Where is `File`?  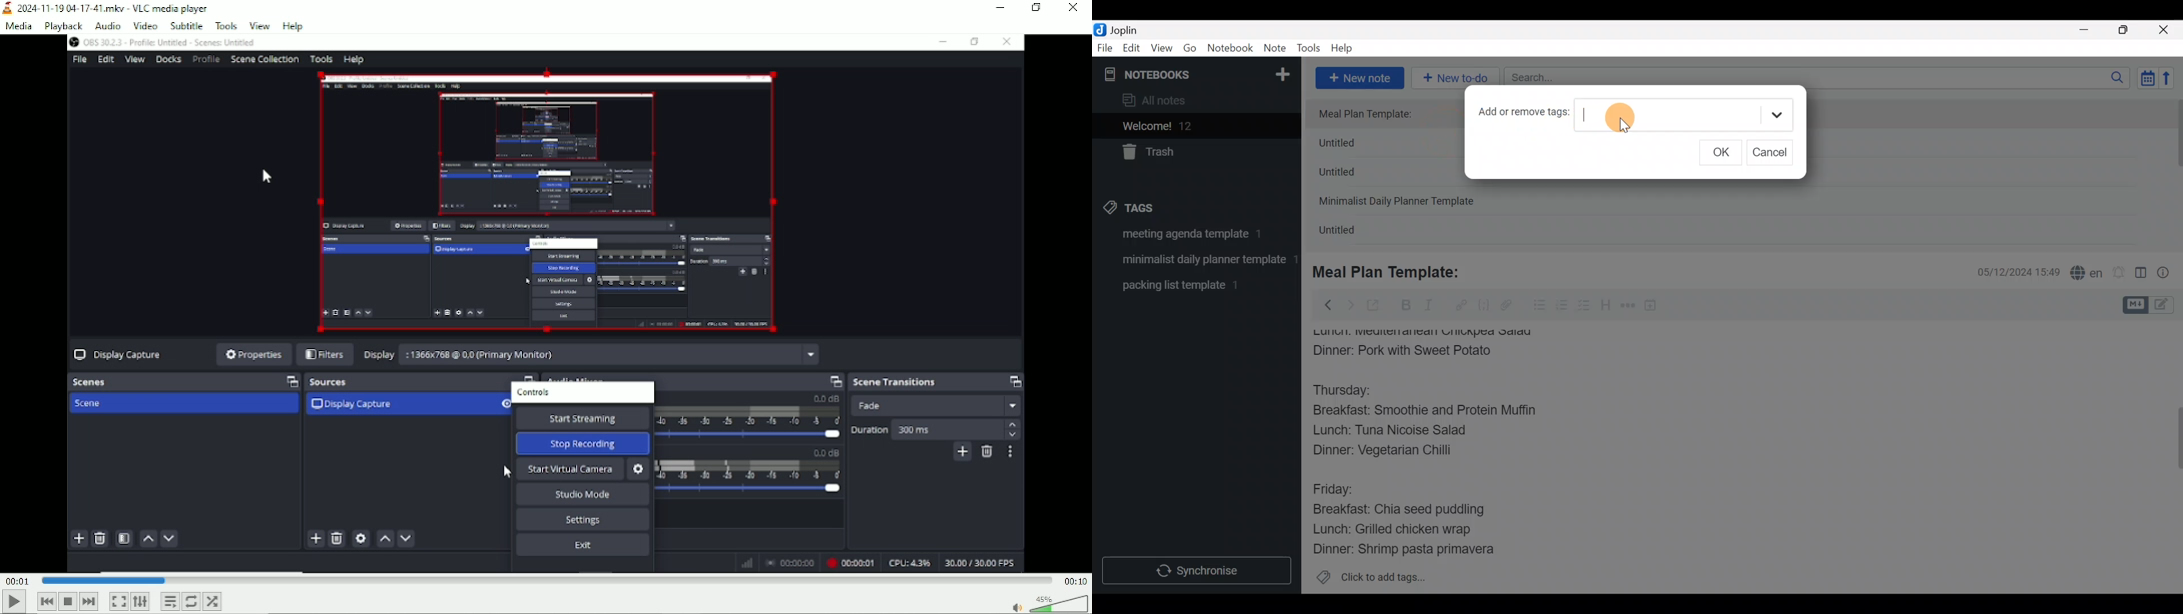
File is located at coordinates (1106, 48).